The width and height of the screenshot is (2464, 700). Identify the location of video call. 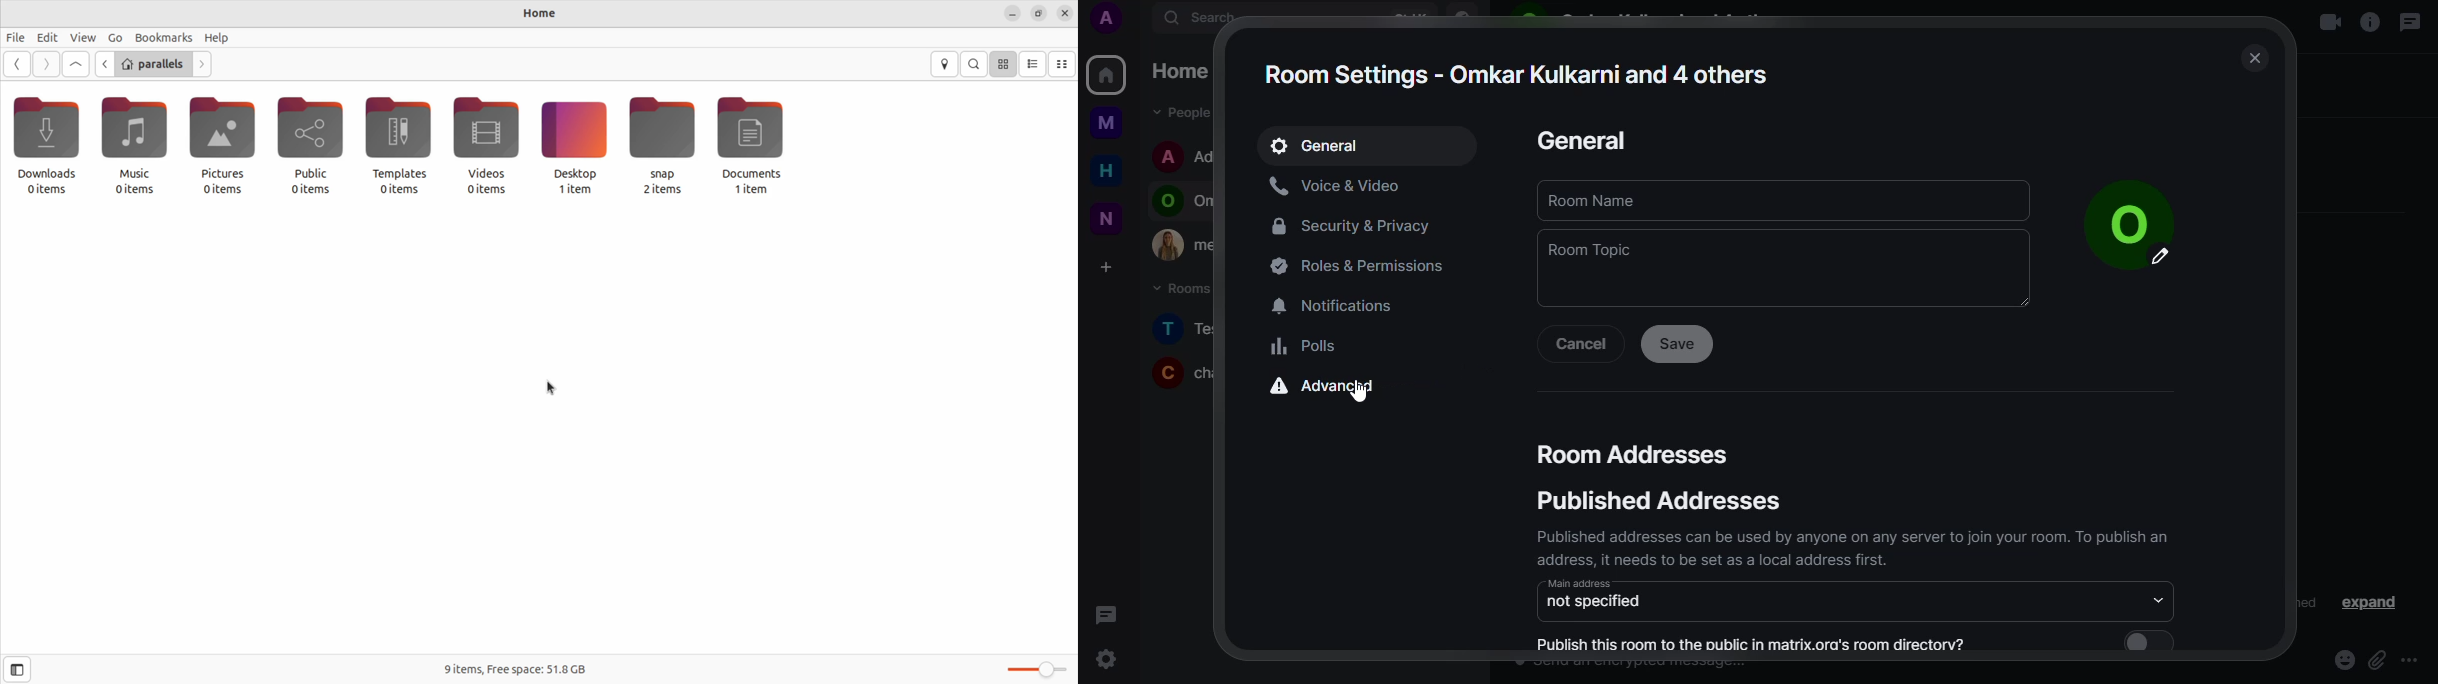
(2321, 21).